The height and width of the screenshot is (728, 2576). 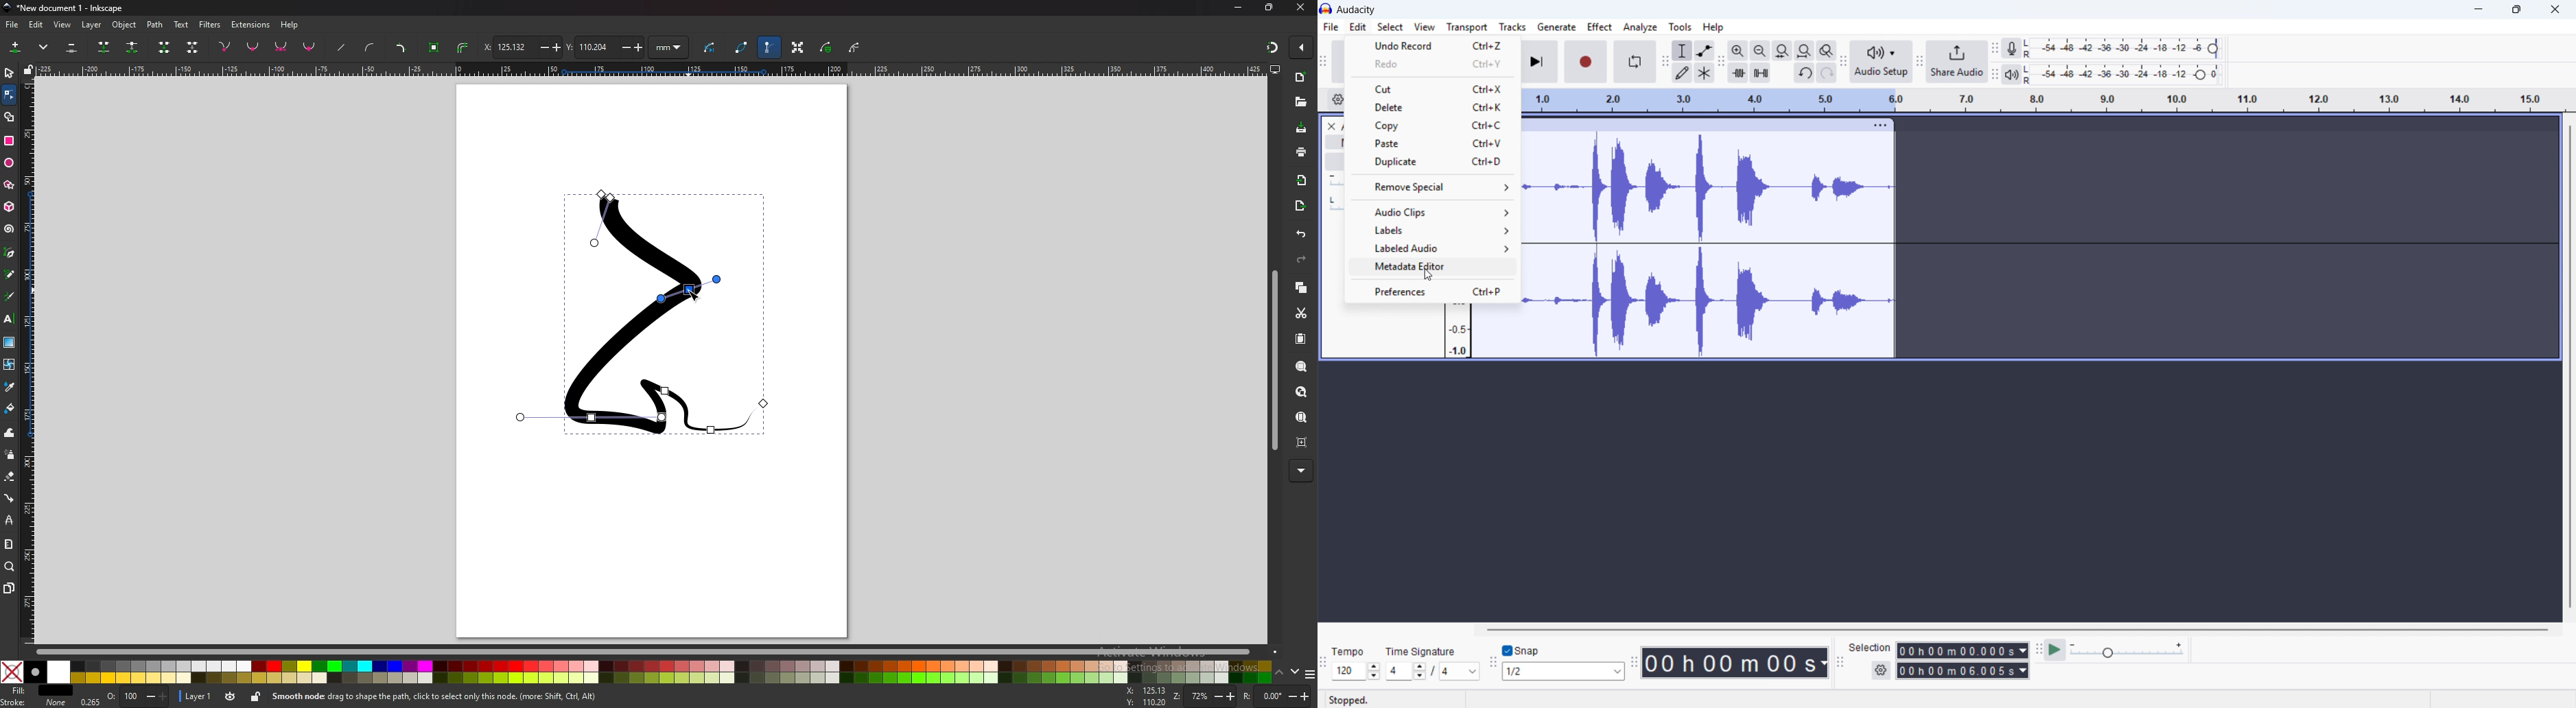 I want to click on zoom page, so click(x=1301, y=417).